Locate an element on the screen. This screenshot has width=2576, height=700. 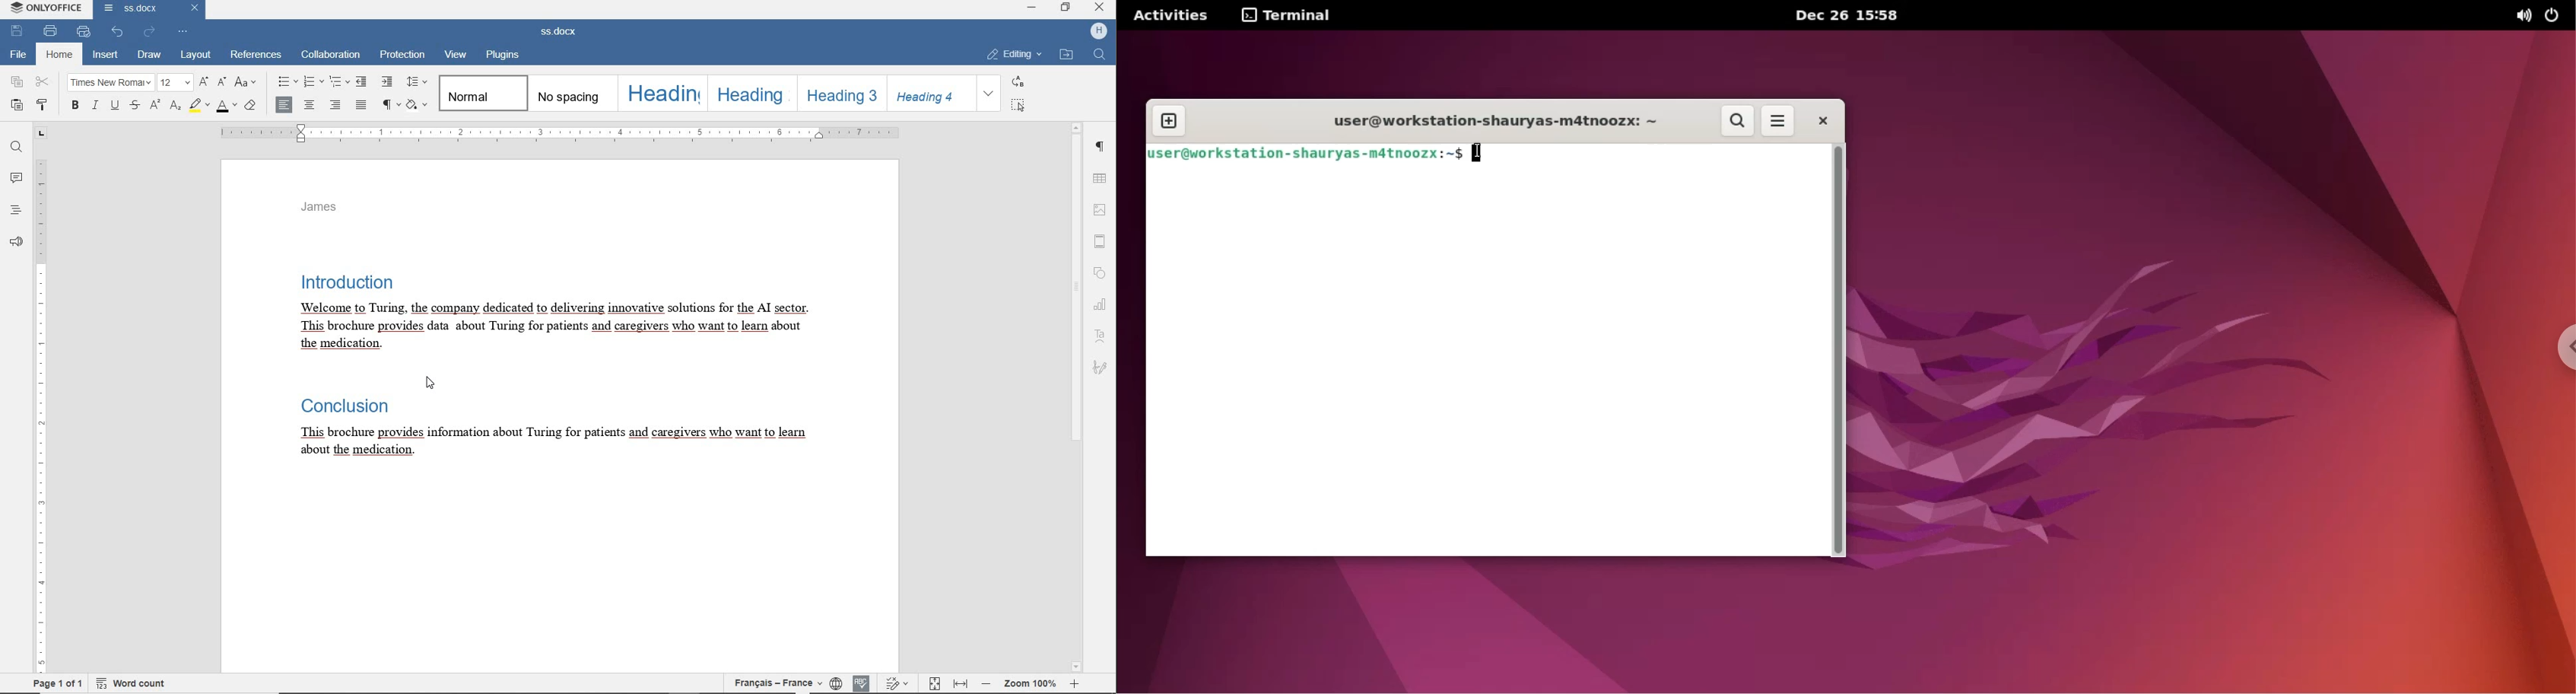
close is located at coordinates (1099, 7).